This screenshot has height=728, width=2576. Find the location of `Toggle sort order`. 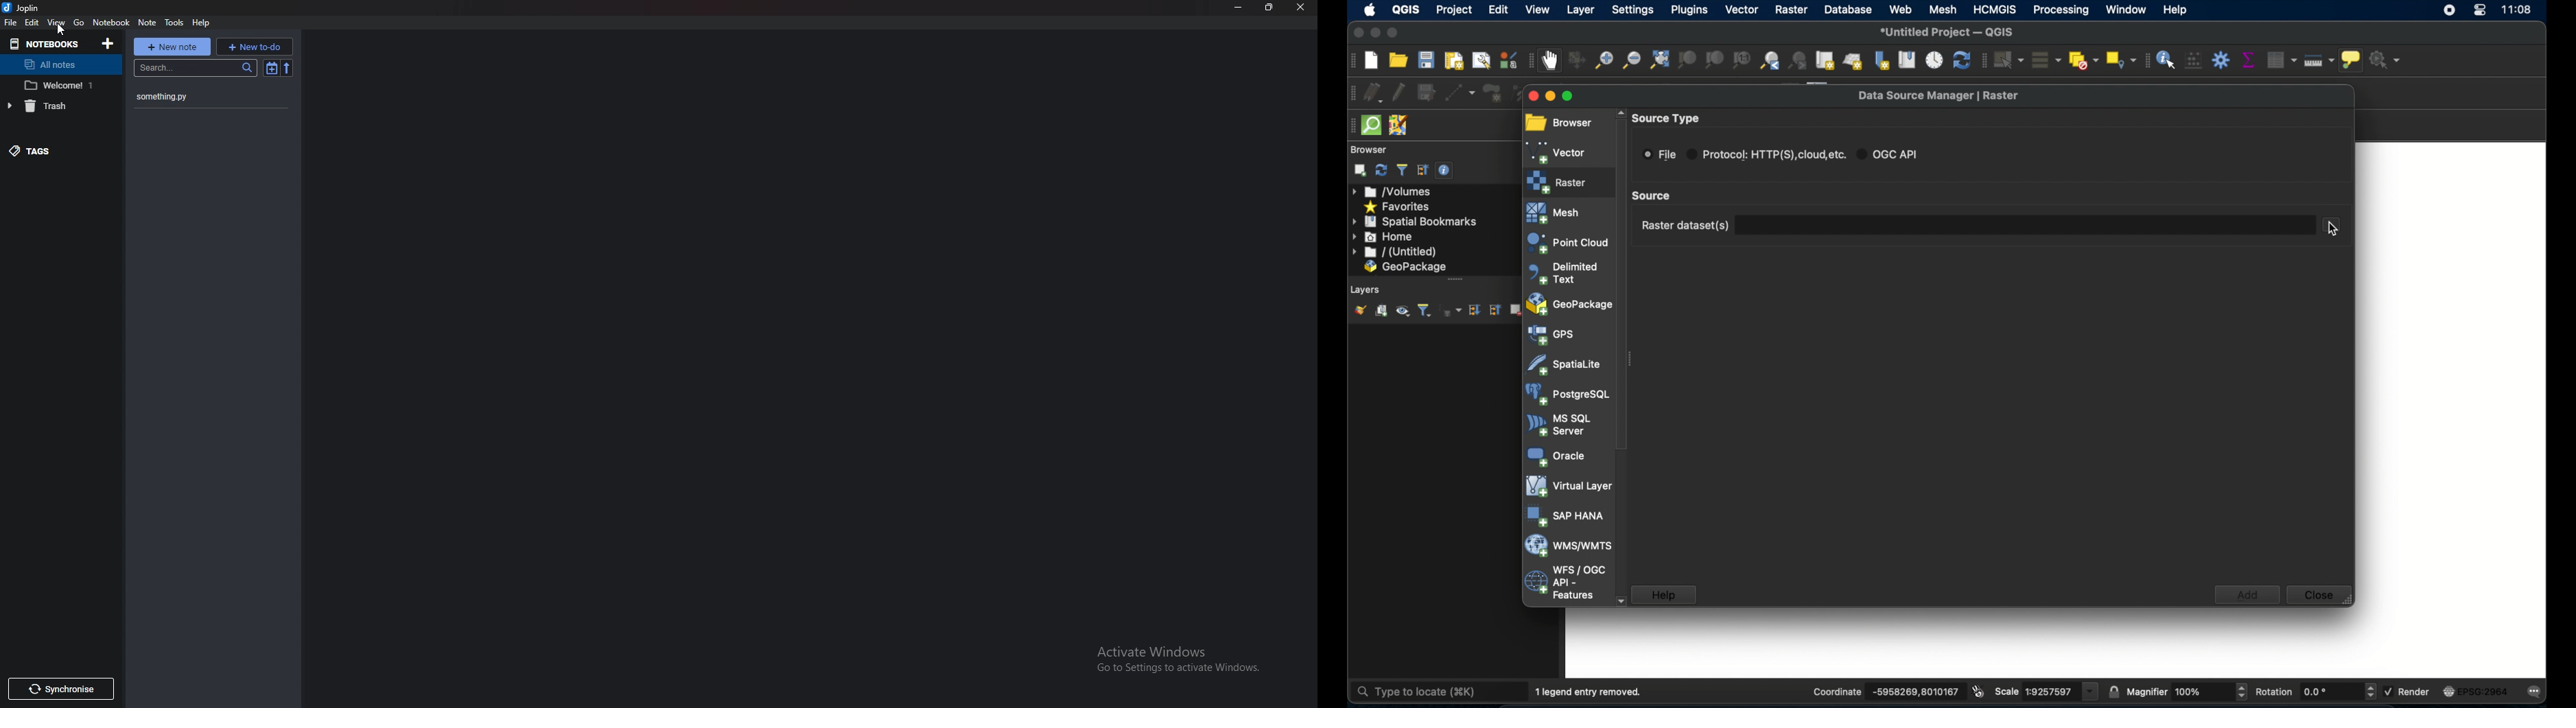

Toggle sort order is located at coordinates (272, 69).